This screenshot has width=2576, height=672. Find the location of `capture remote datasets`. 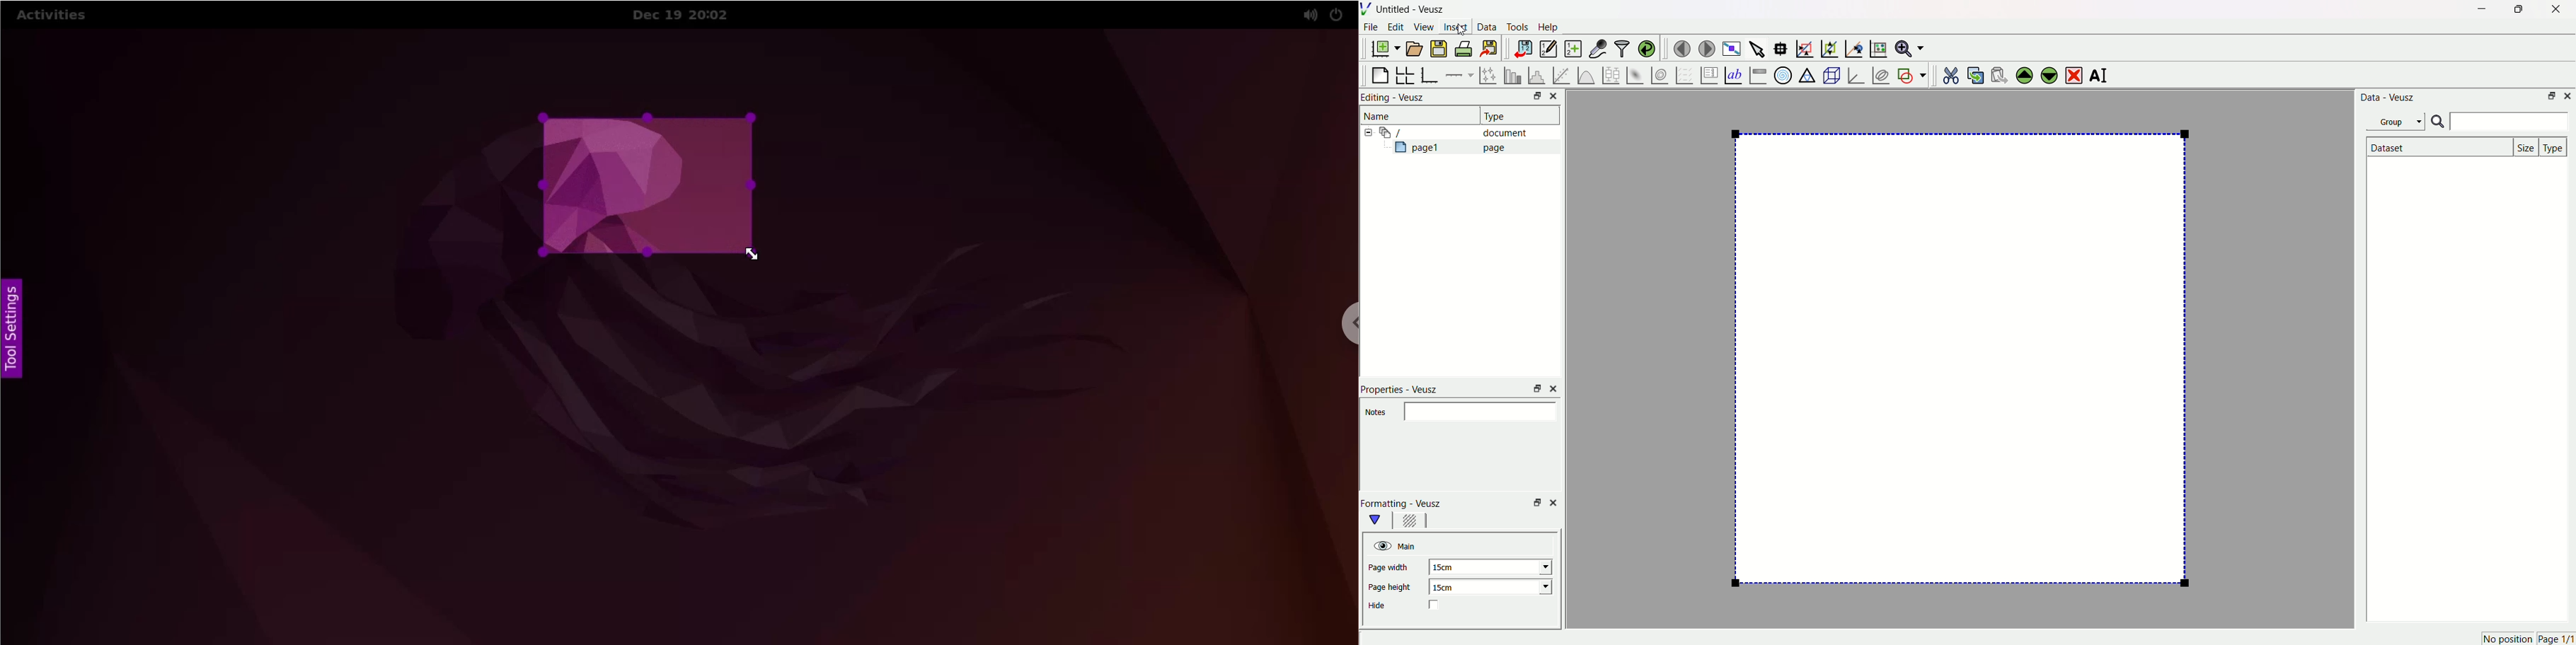

capture remote datasets is located at coordinates (1597, 48).